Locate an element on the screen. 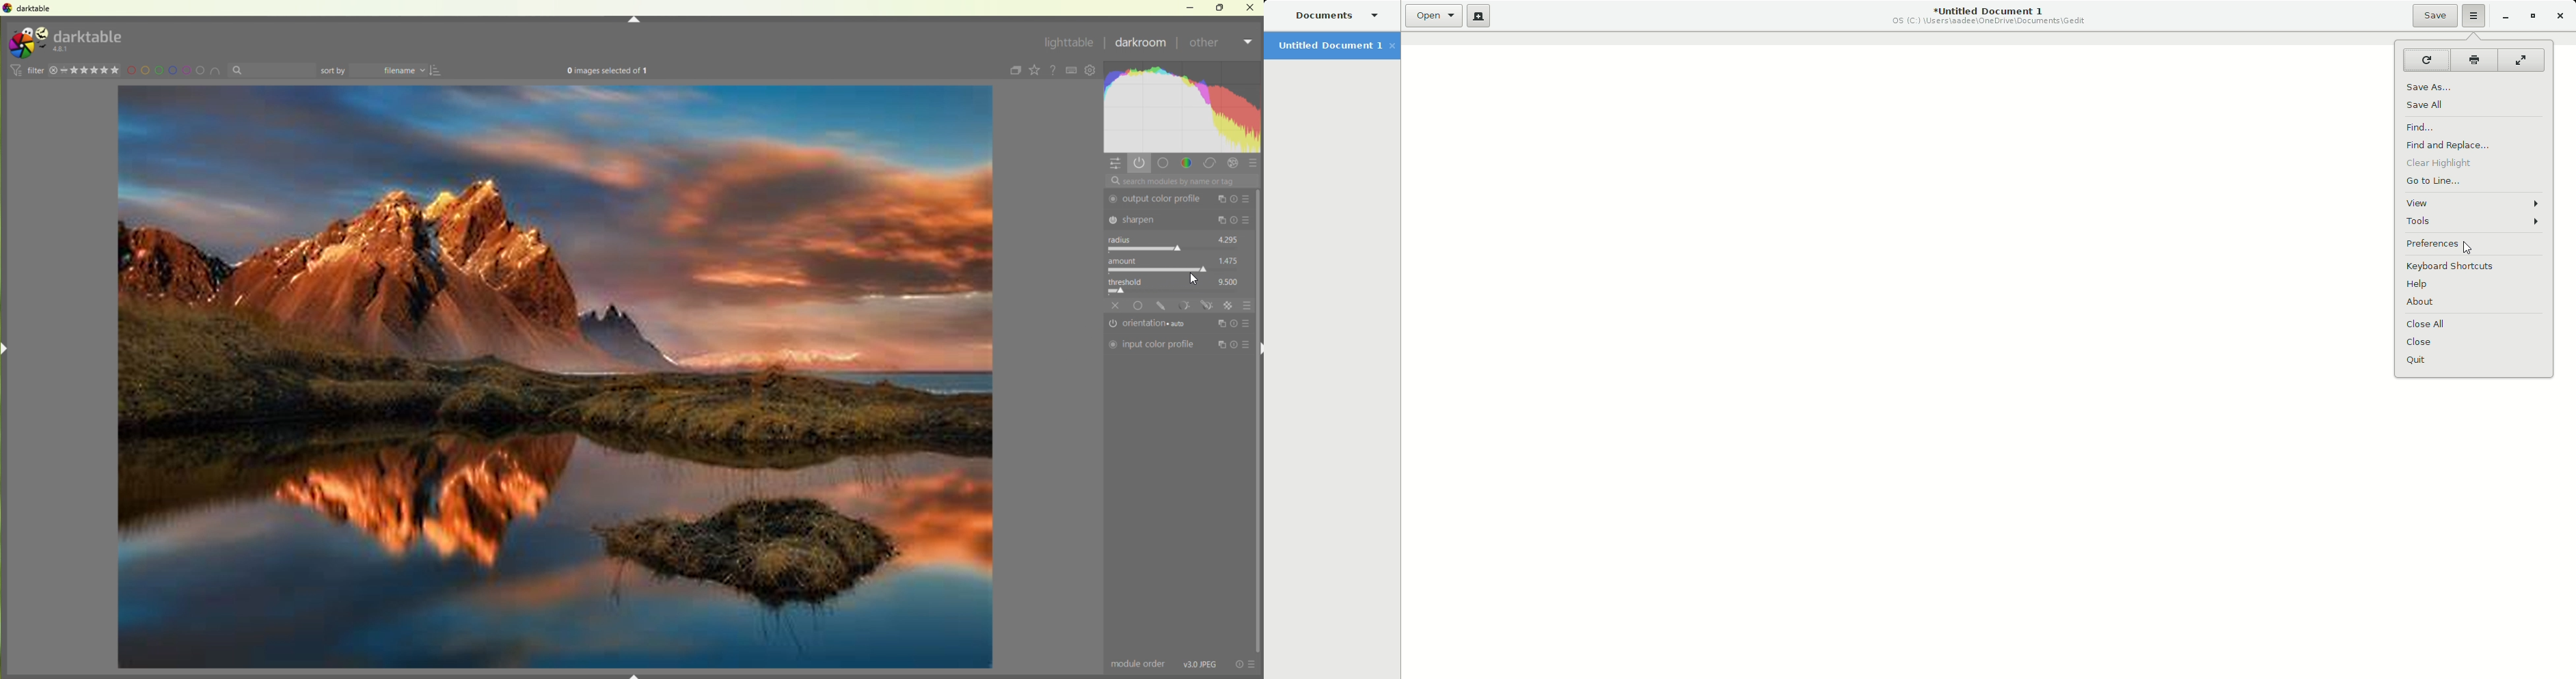 Image resolution: width=2576 pixels, height=700 pixels. Input color profile is located at coordinates (1152, 345).